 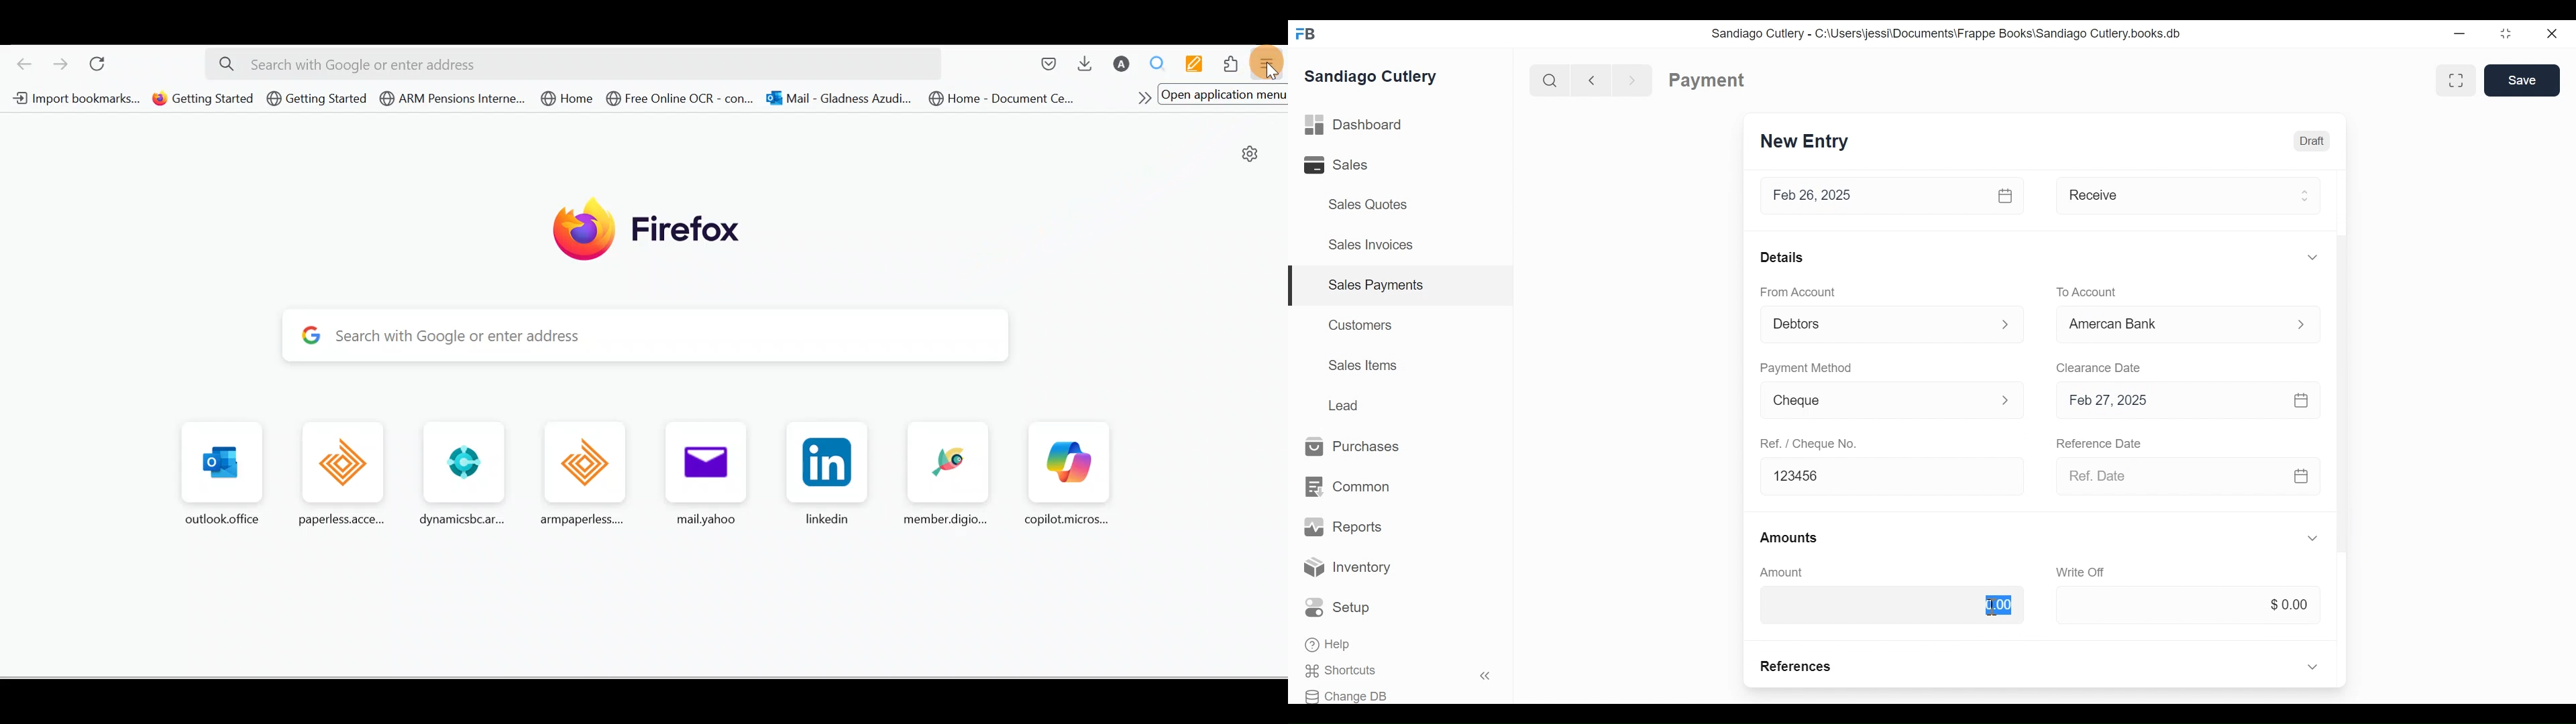 I want to click on Common, so click(x=1346, y=487).